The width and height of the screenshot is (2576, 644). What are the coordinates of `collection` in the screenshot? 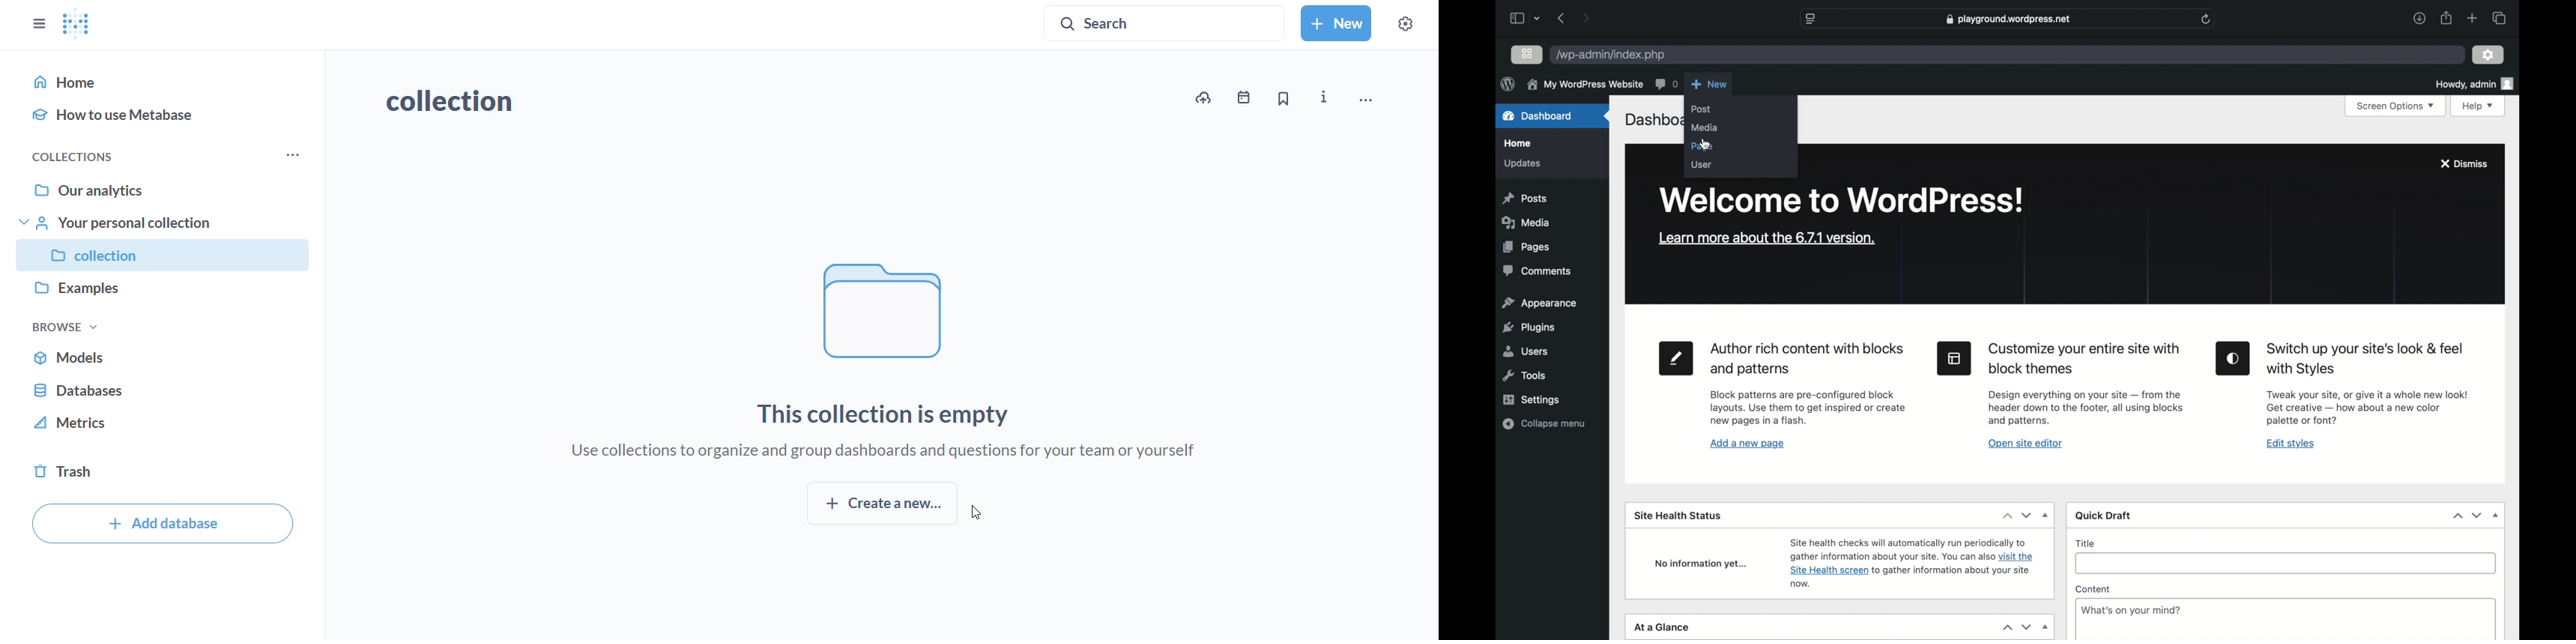 It's located at (453, 102).